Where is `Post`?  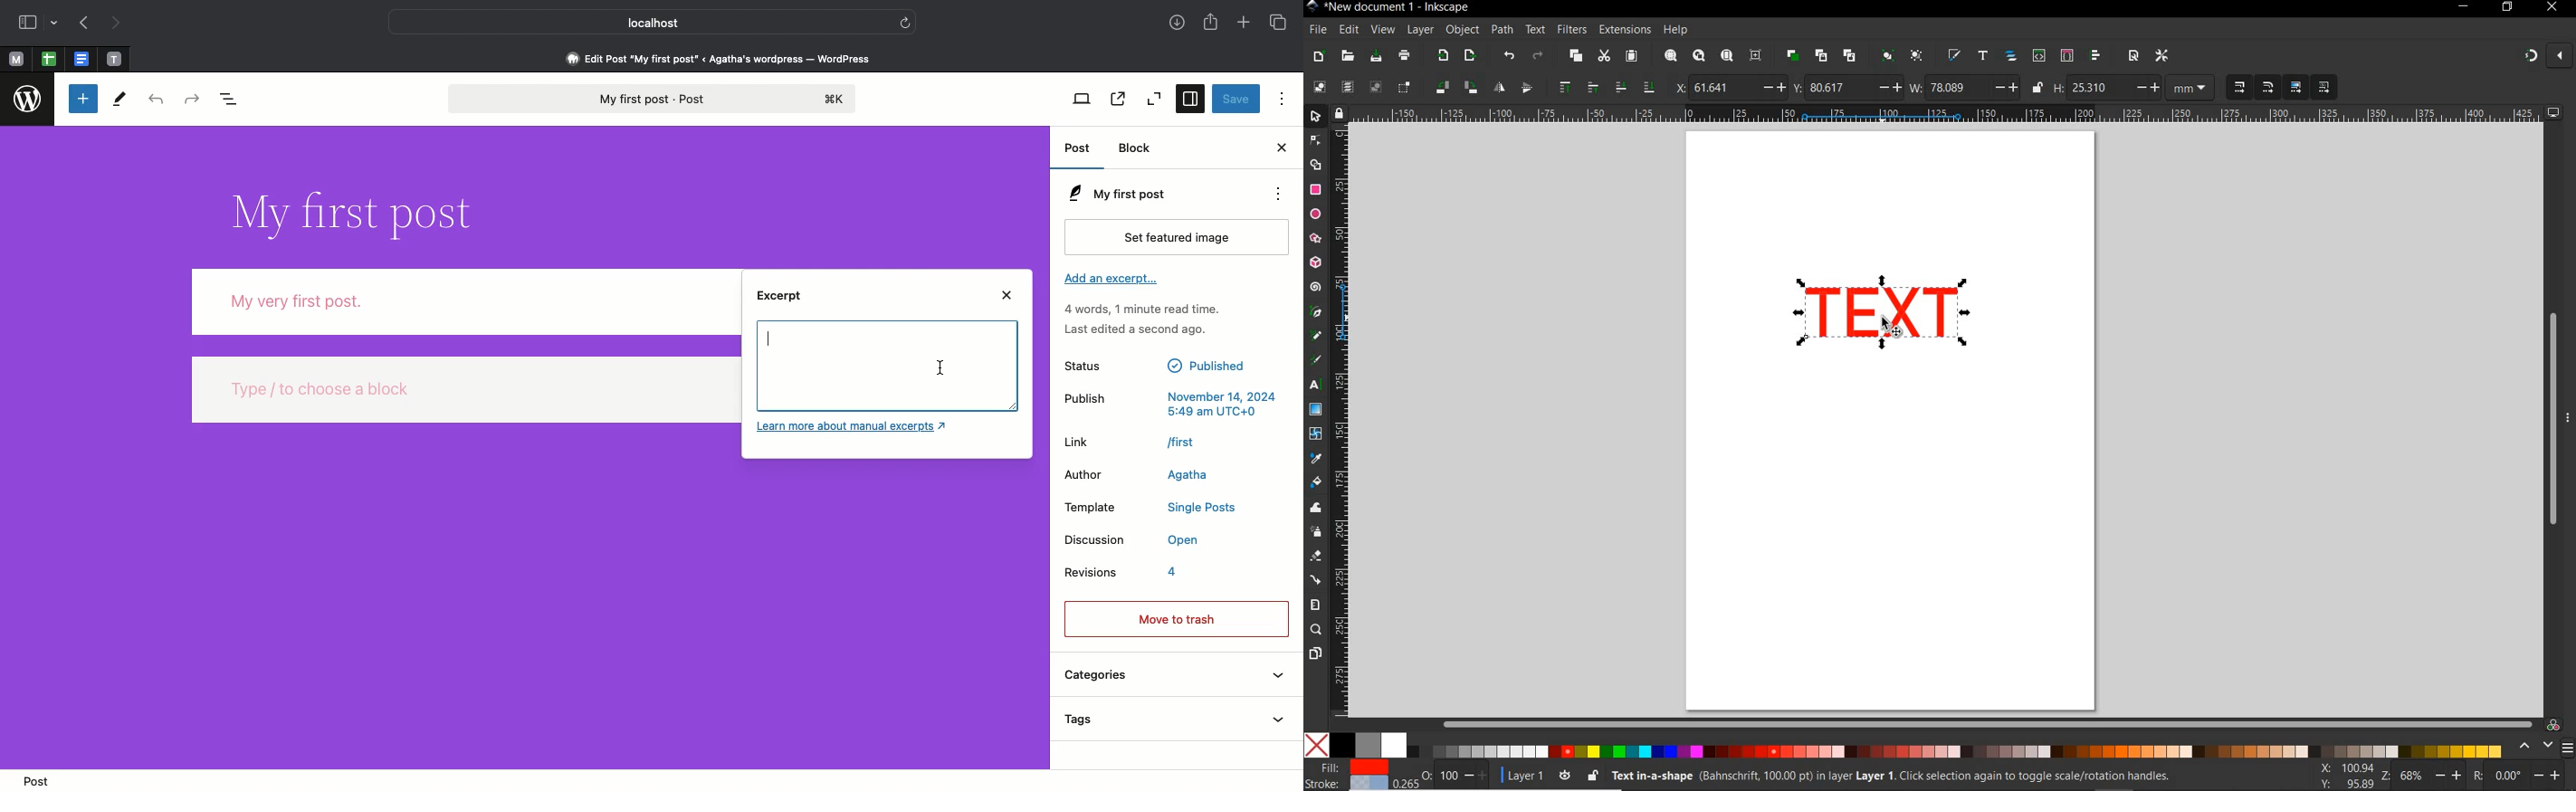 Post is located at coordinates (34, 779).